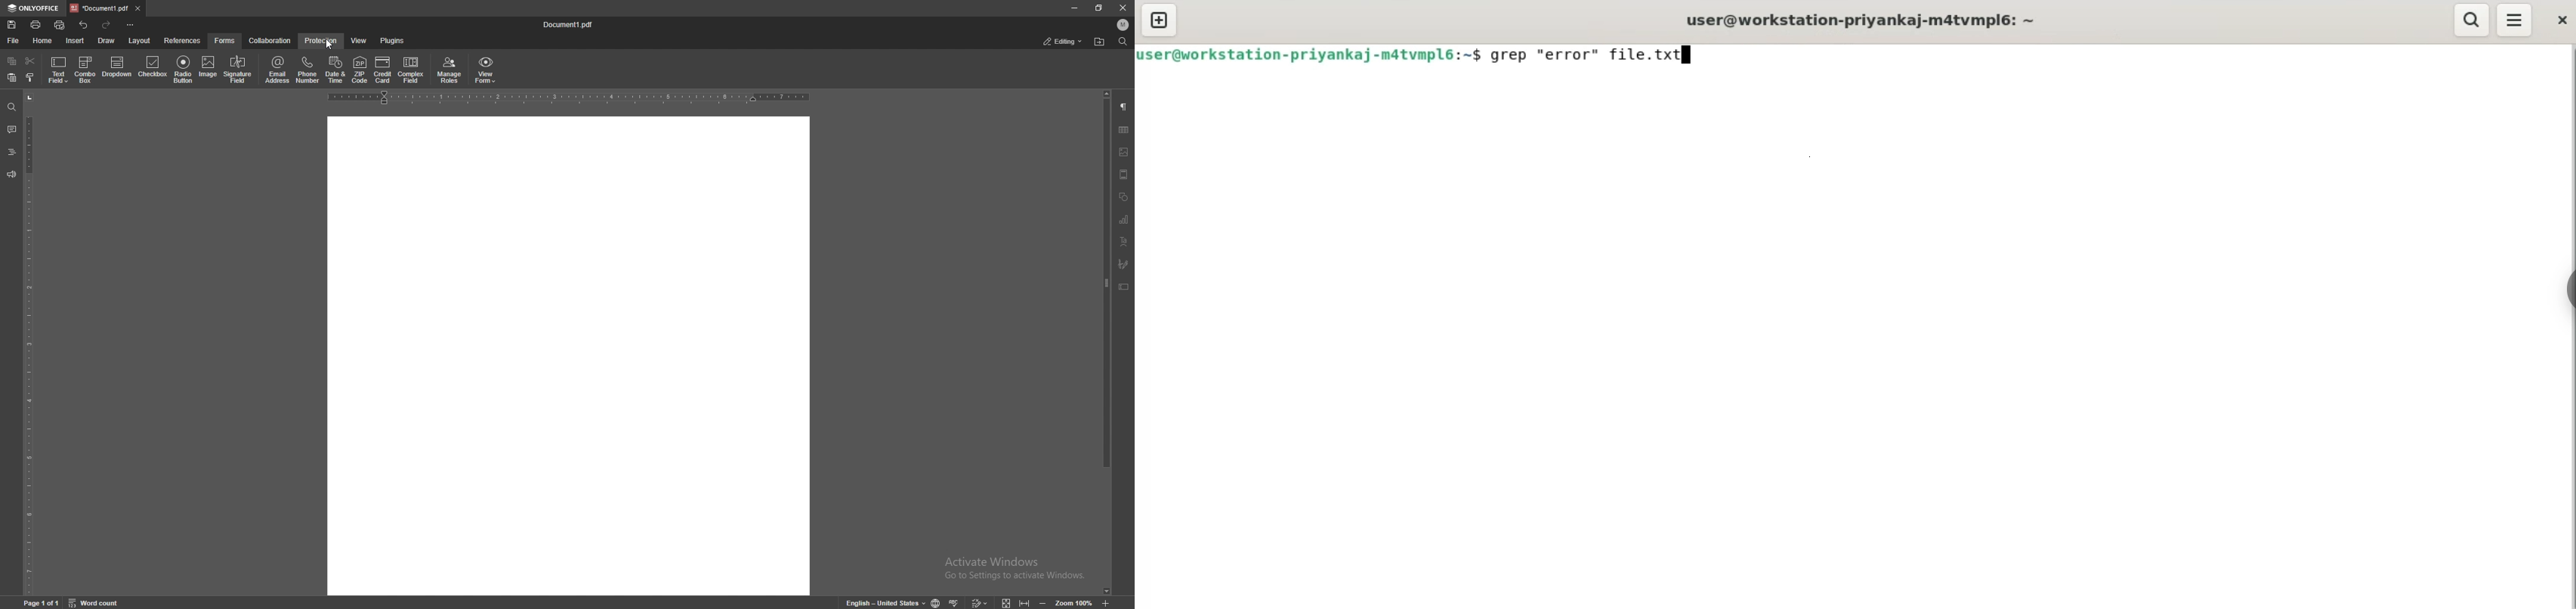 This screenshot has height=616, width=2576. I want to click on cut, so click(30, 61).